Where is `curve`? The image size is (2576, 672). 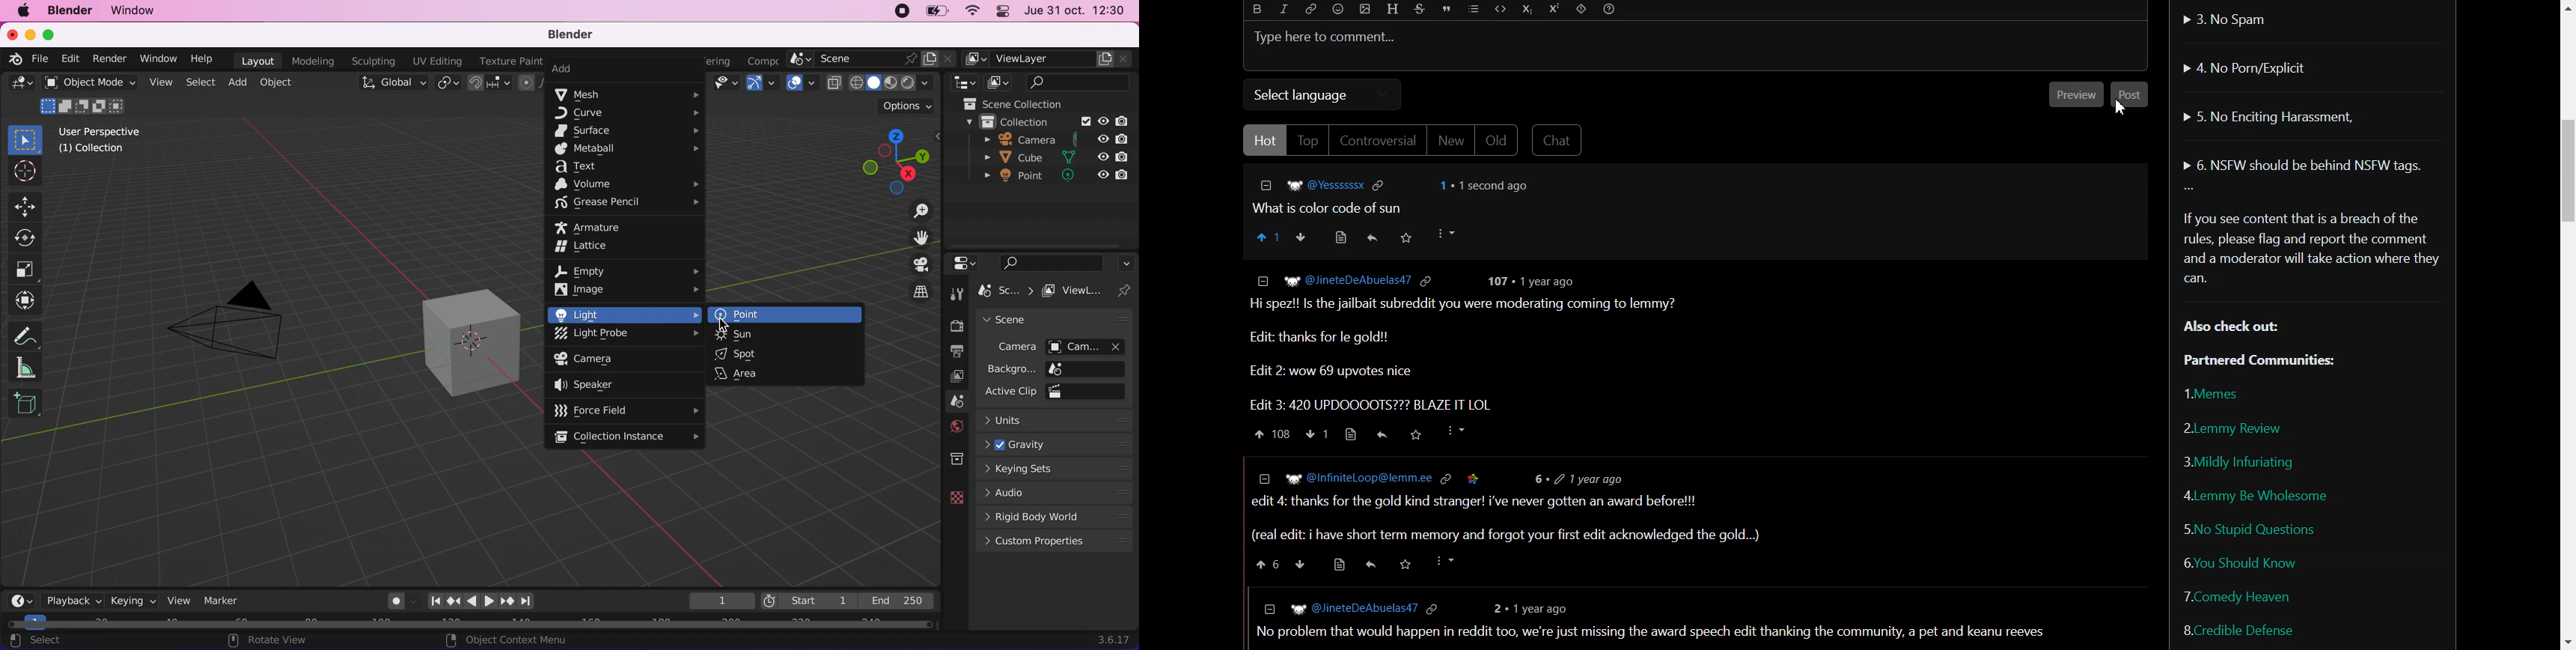 curve is located at coordinates (630, 115).